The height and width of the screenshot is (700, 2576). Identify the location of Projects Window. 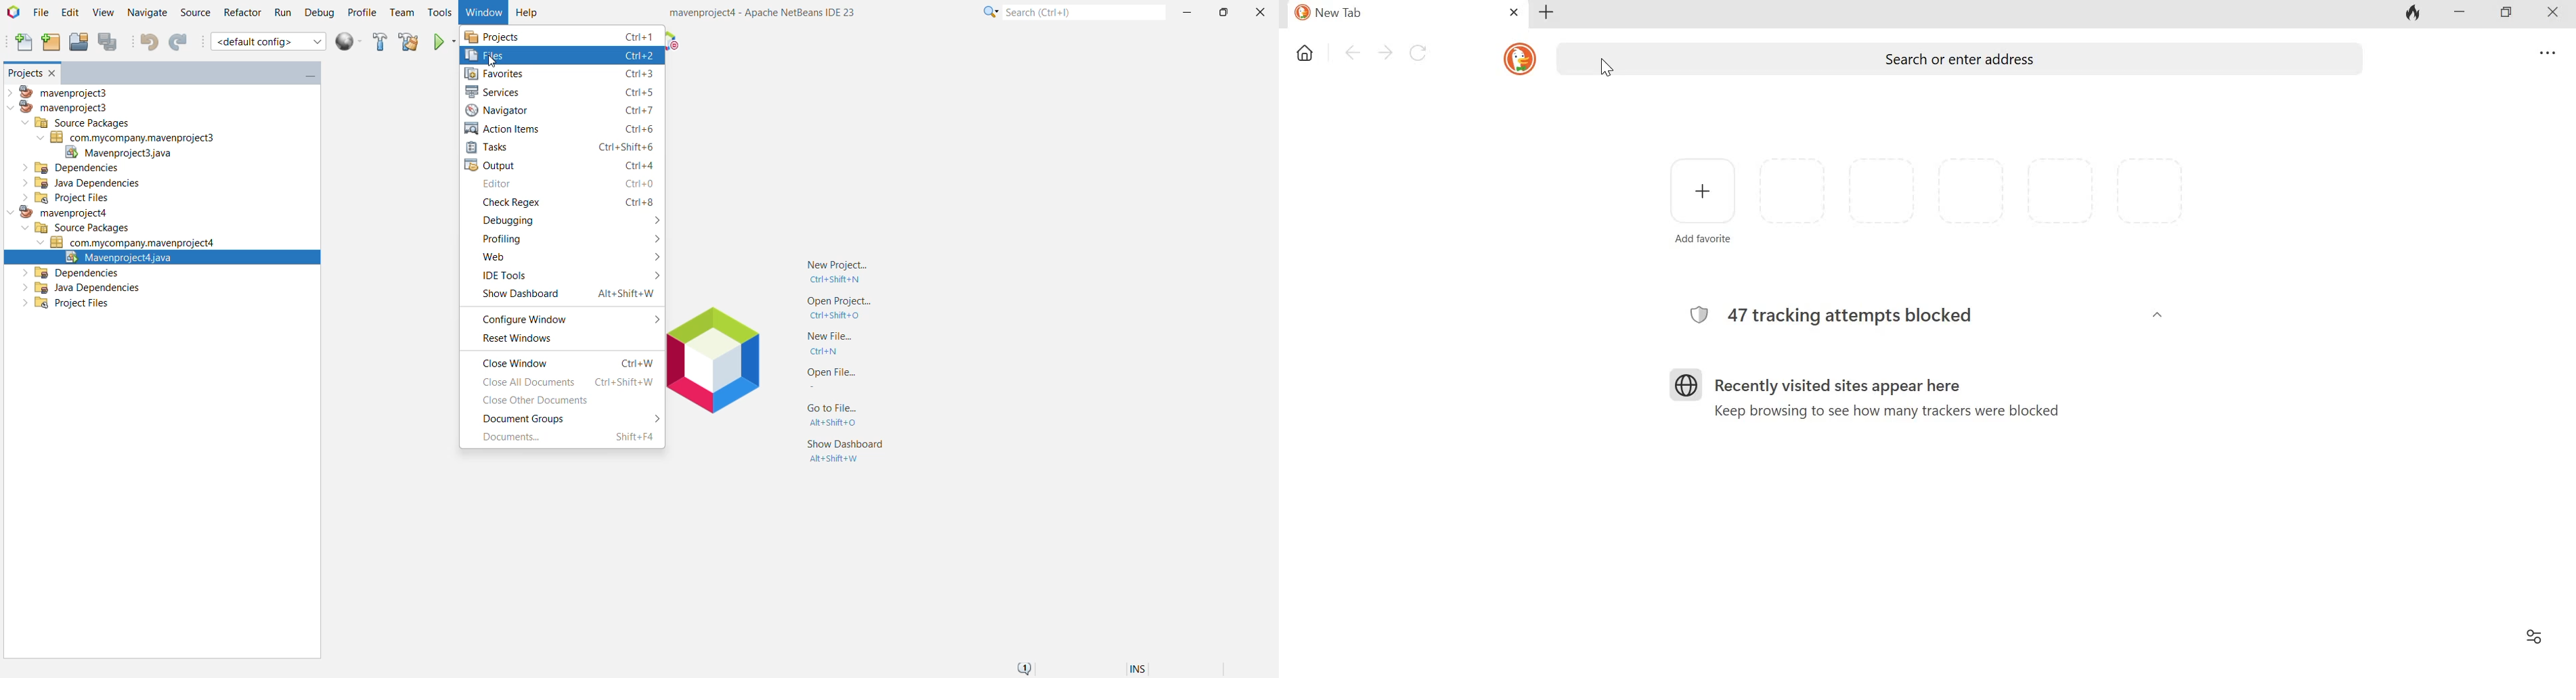
(21, 73).